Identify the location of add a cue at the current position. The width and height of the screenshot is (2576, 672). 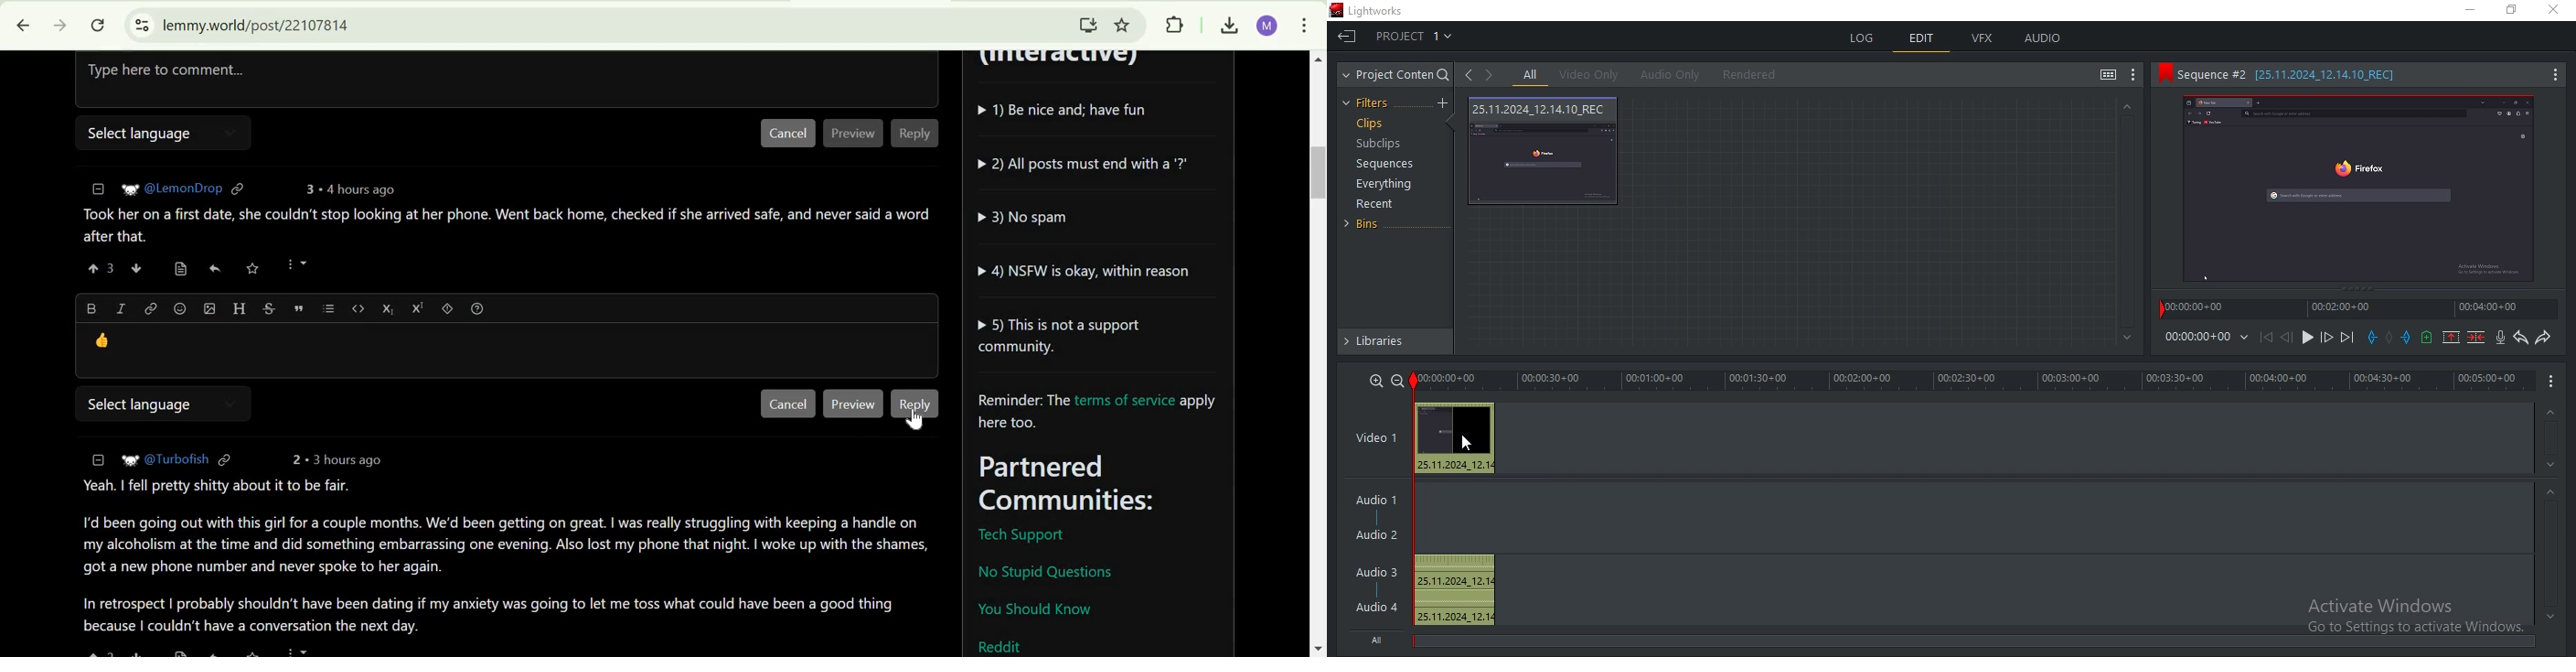
(2426, 337).